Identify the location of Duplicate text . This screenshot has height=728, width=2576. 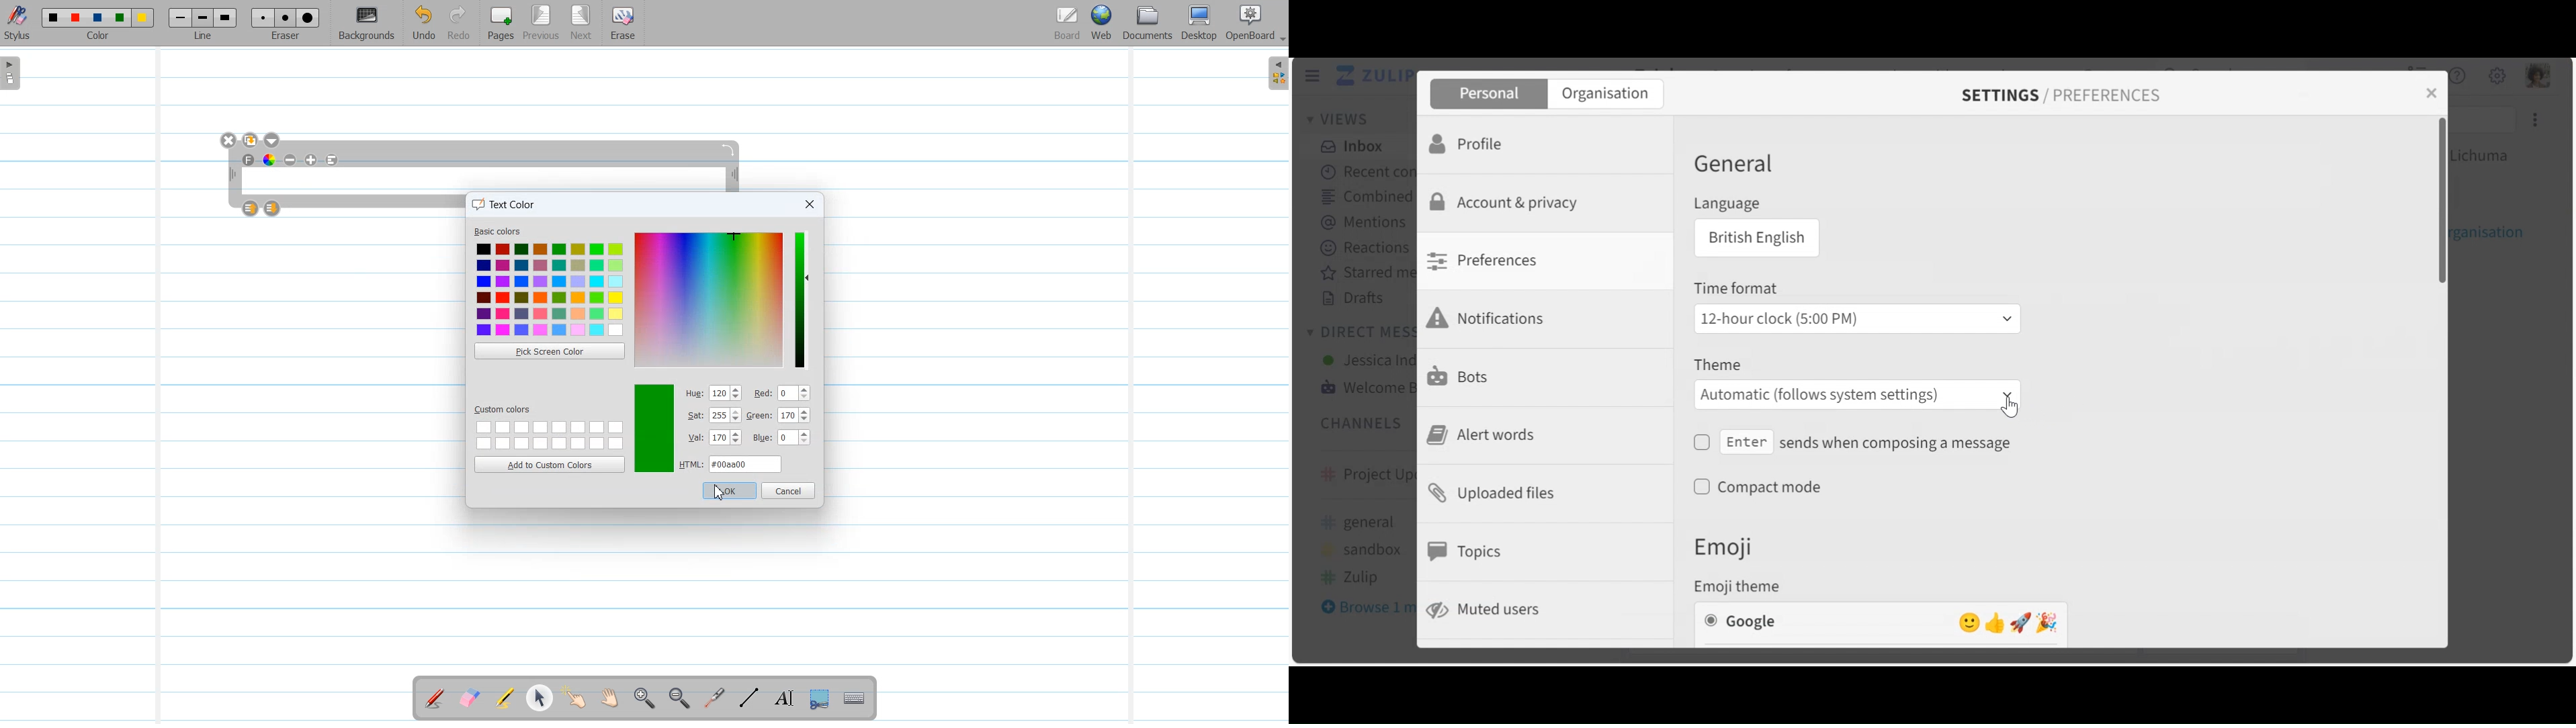
(251, 140).